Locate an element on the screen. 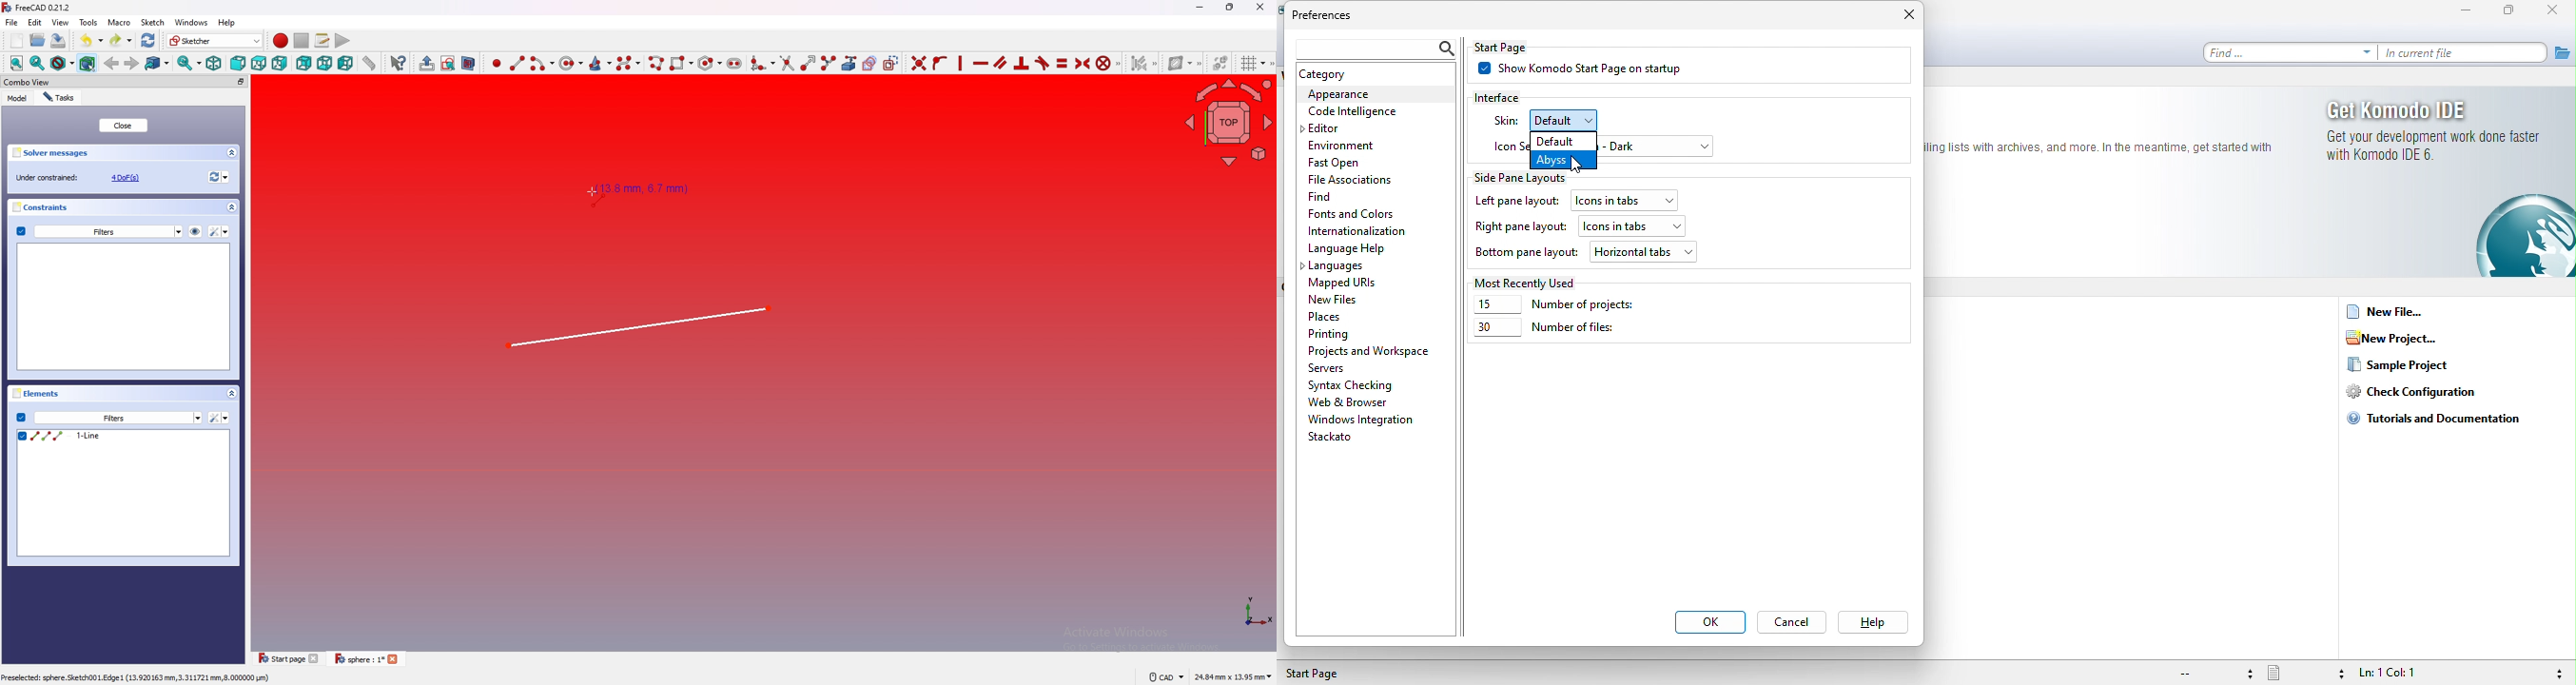 This screenshot has width=2576, height=700. Extend edge is located at coordinates (807, 63).